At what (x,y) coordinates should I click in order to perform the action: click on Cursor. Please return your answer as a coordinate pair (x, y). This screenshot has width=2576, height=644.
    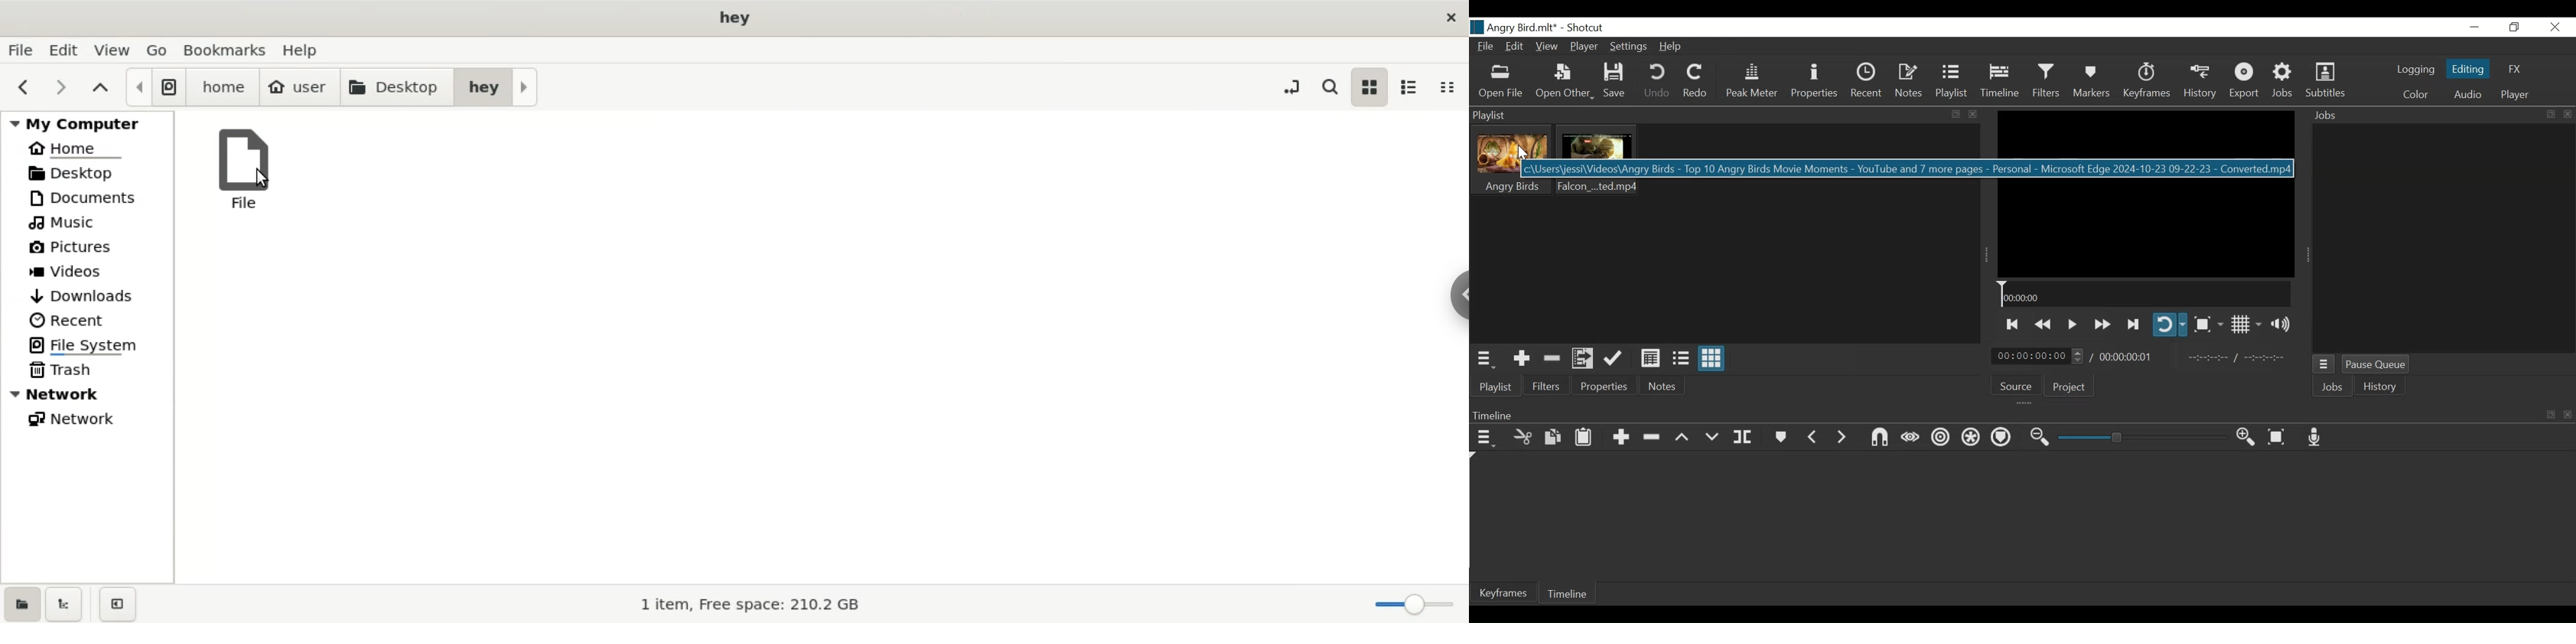
    Looking at the image, I should click on (1523, 154).